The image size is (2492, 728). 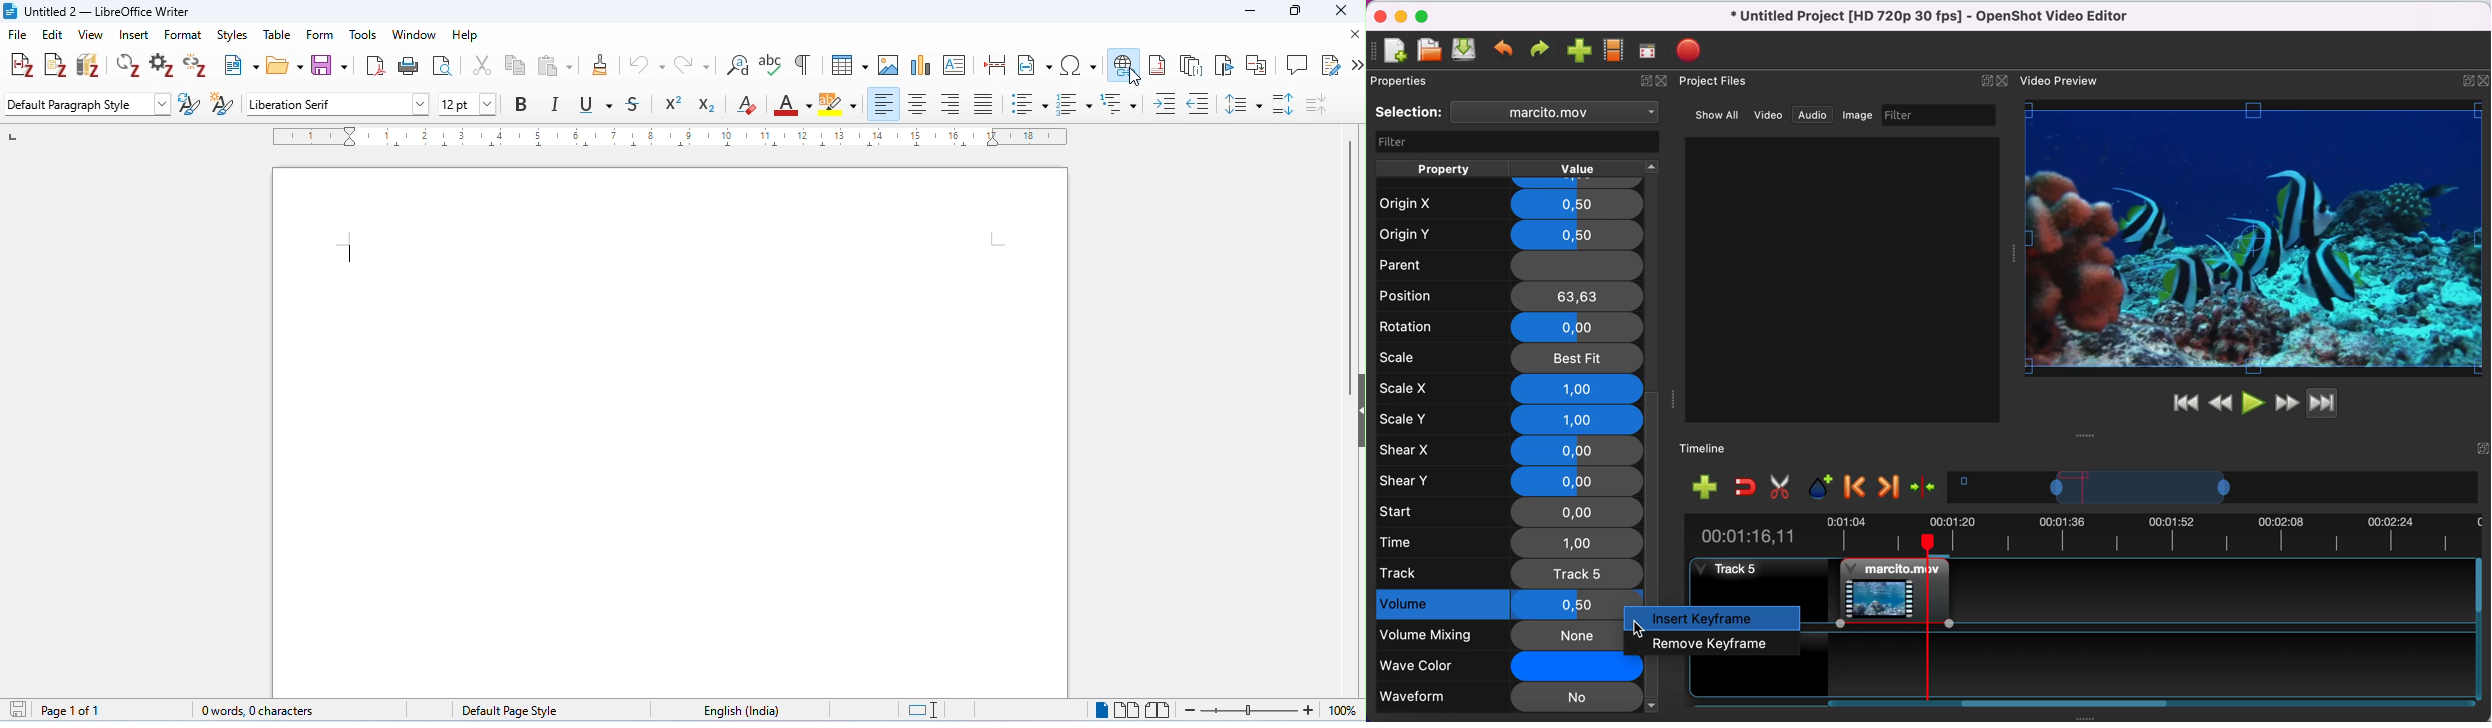 I want to click on expand/hide, so click(x=1643, y=83).